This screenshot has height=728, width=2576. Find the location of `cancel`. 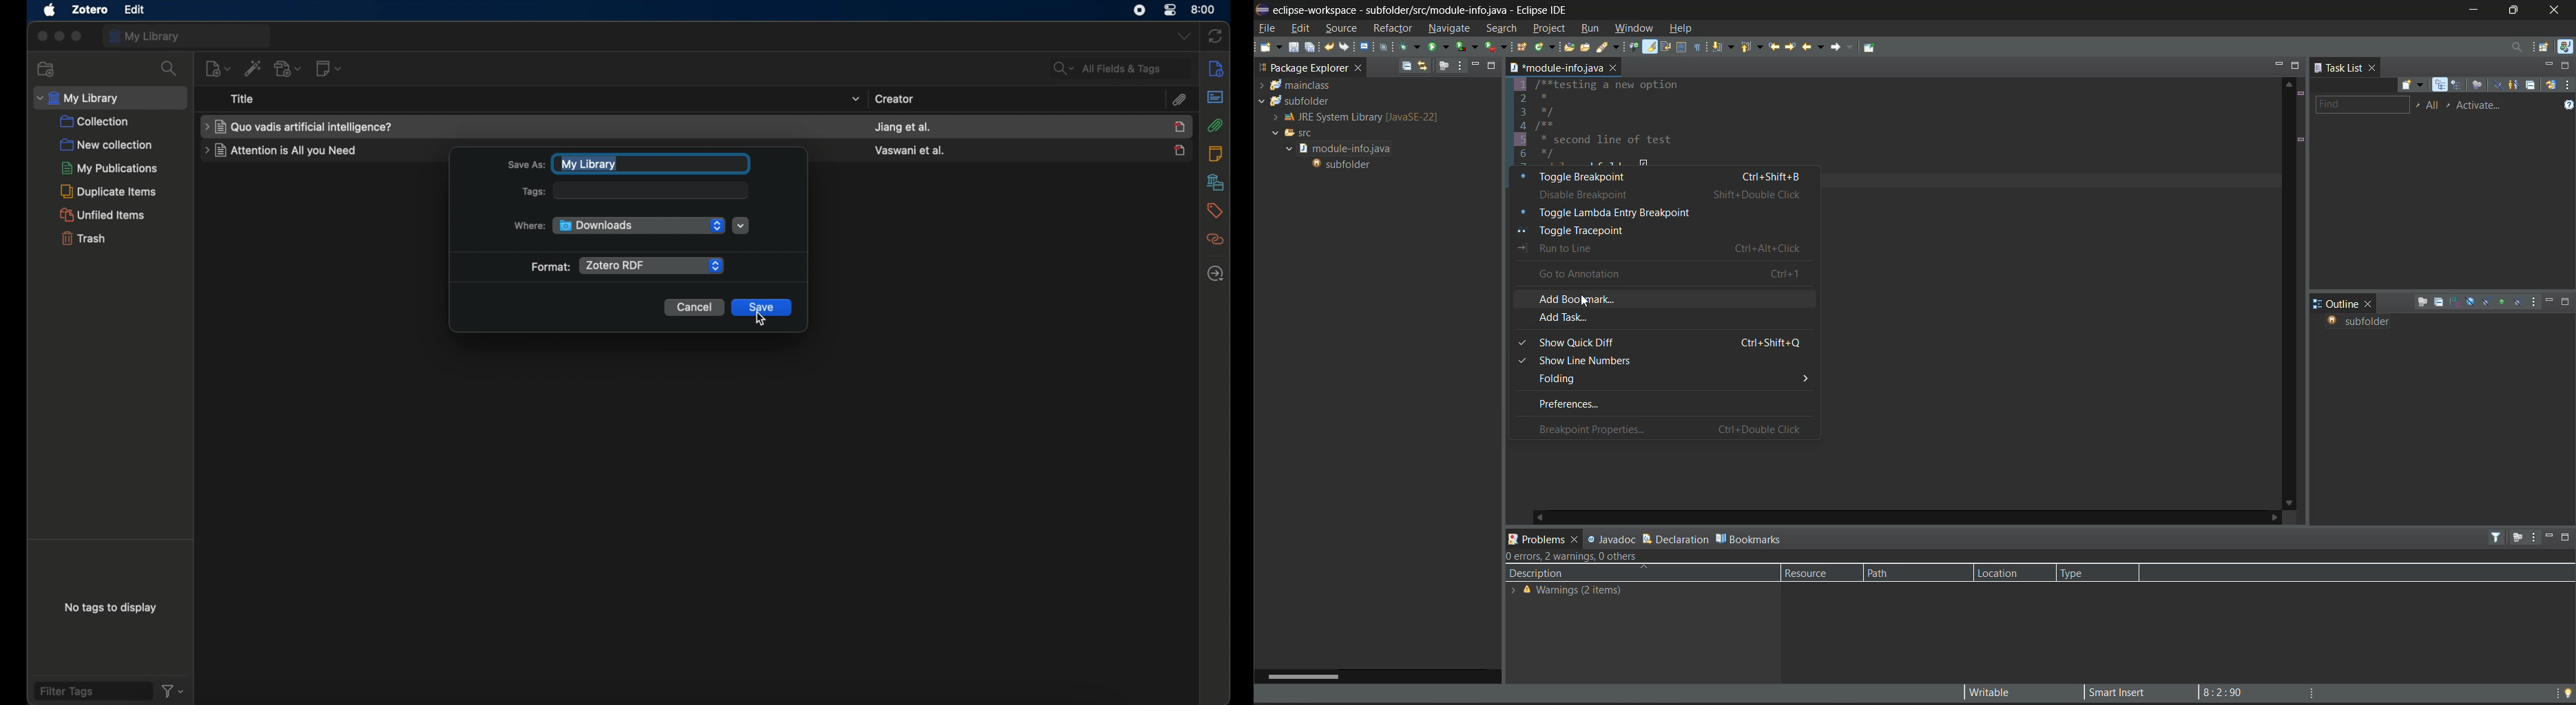

cancel is located at coordinates (694, 307).